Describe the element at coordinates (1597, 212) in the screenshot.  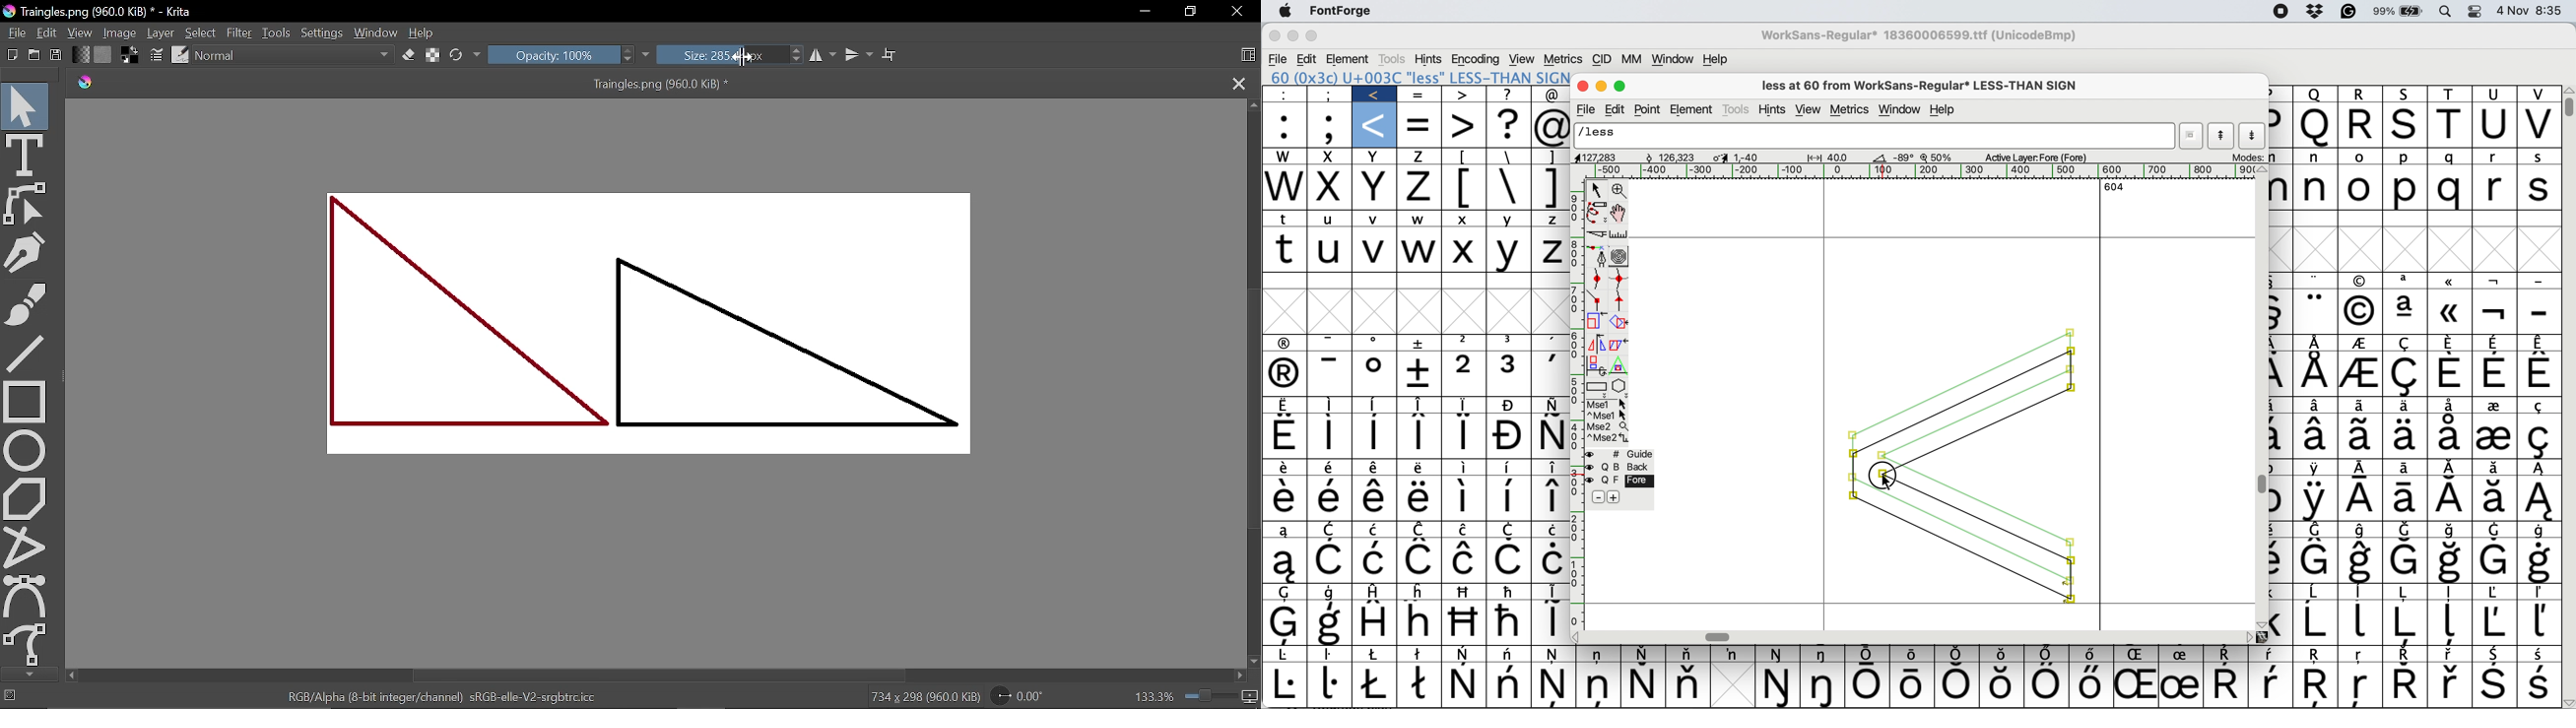
I see `draw freehand curve` at that location.